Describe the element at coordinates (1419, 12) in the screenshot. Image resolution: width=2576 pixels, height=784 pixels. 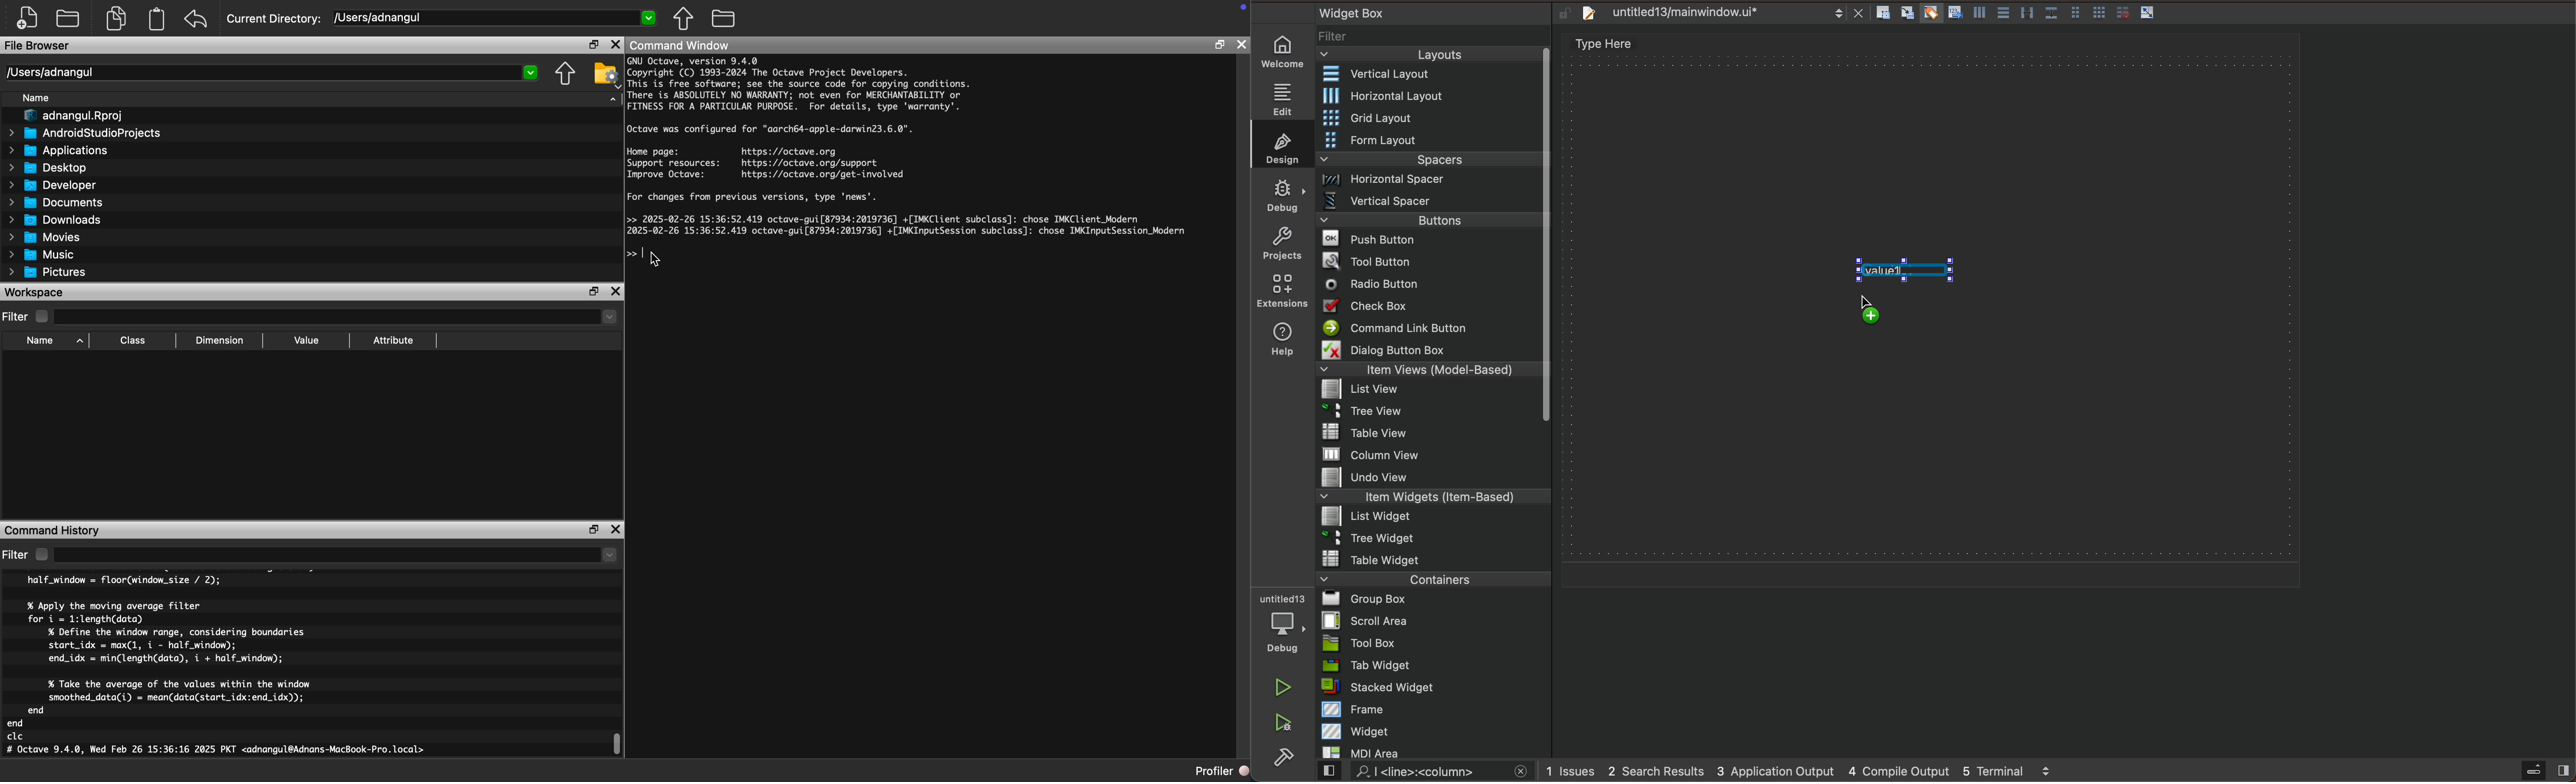
I see `widget box` at that location.